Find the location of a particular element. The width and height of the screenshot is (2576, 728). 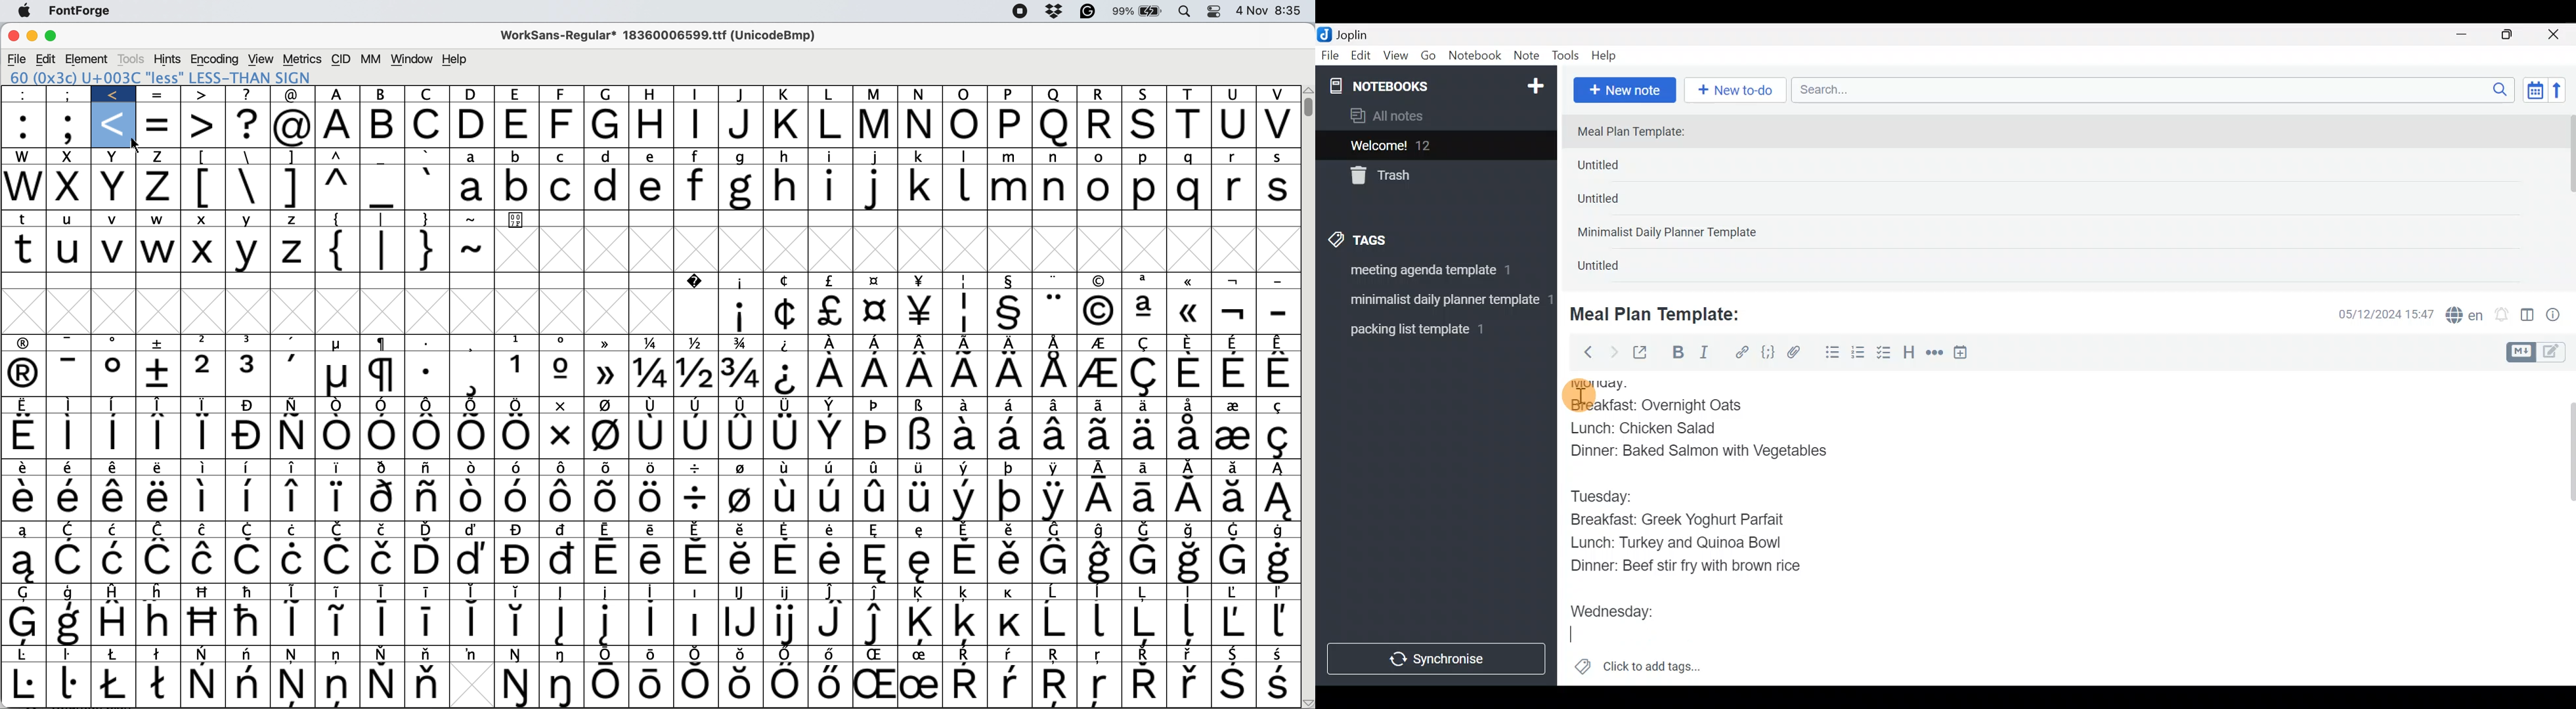

Symbol is located at coordinates (921, 684).